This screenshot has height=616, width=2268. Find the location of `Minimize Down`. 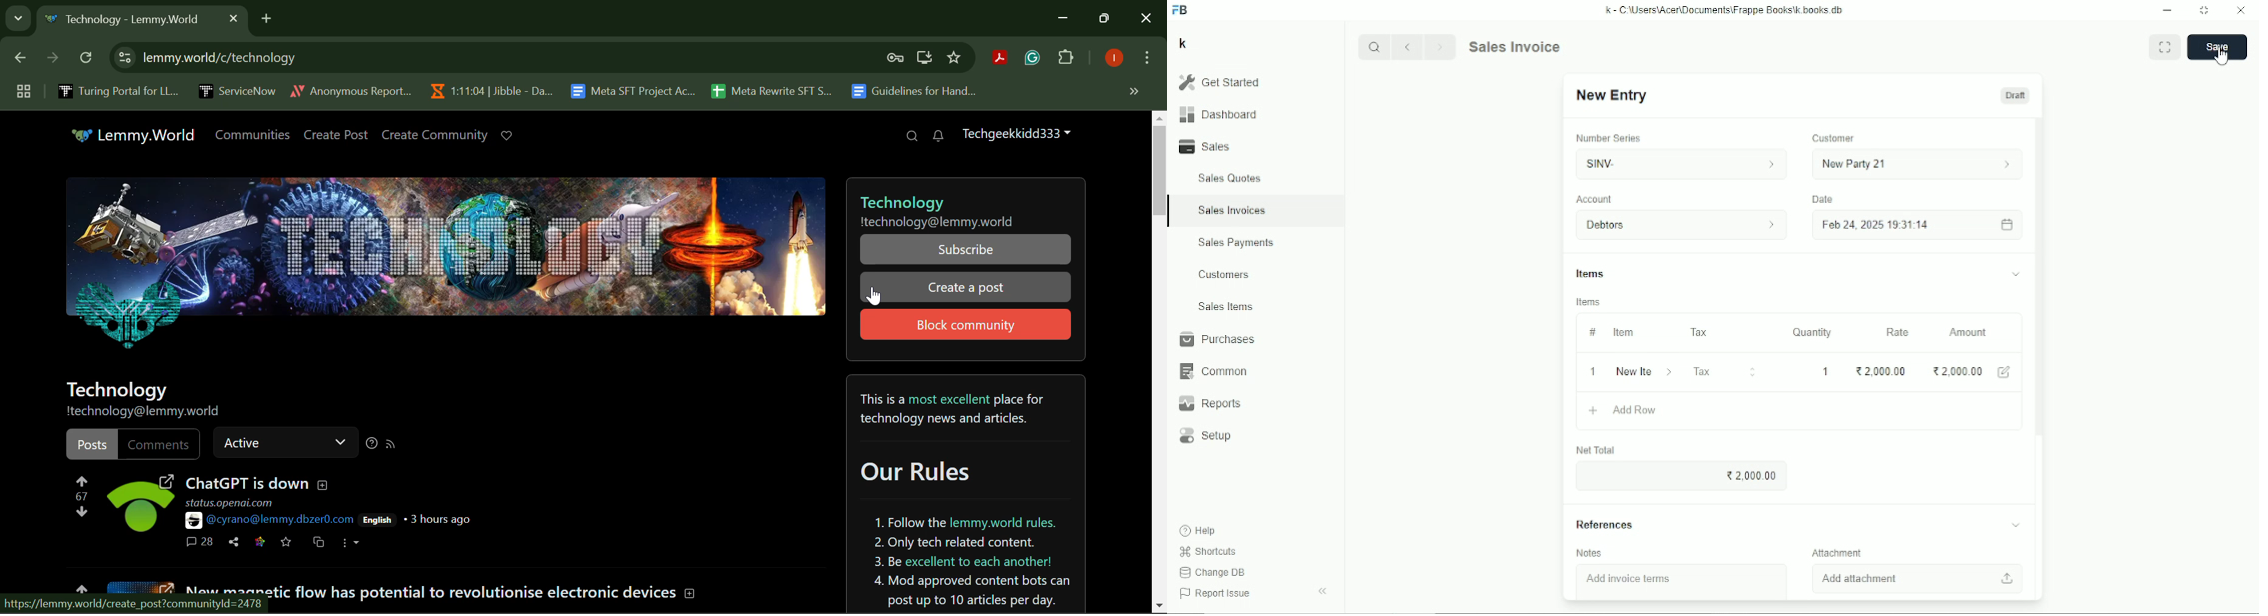

Minimize Down is located at coordinates (1065, 19).